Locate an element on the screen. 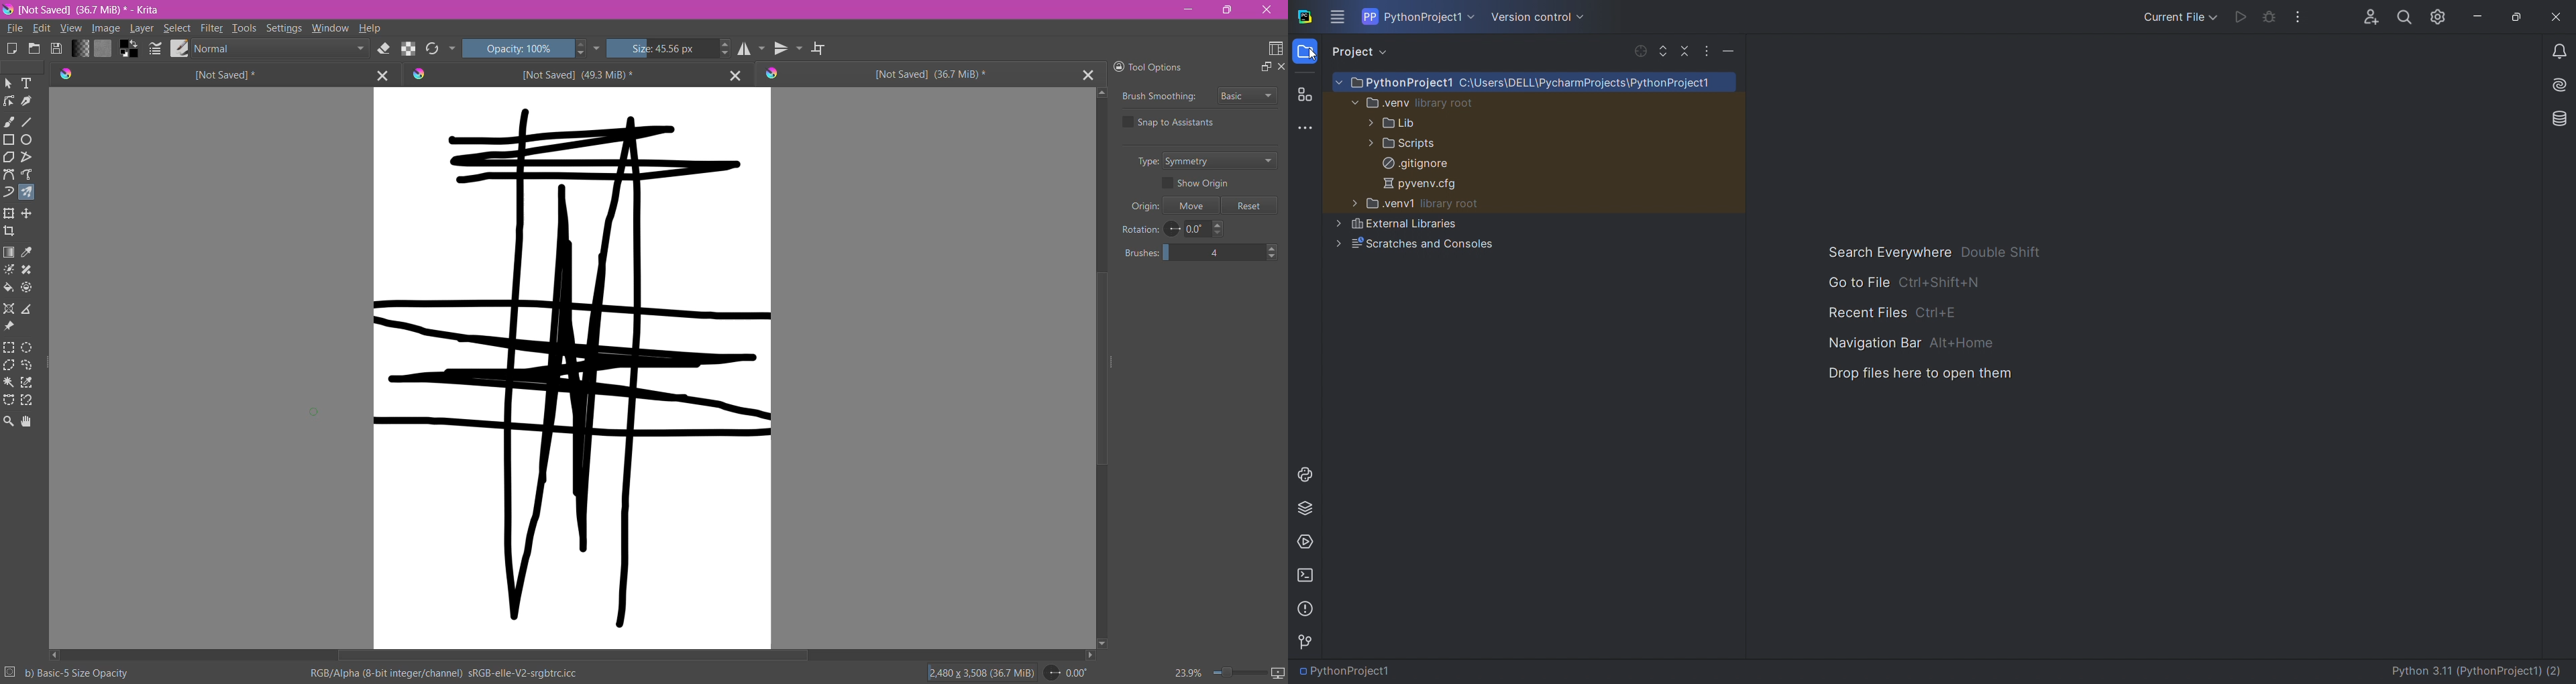  Select is located at coordinates (176, 28).